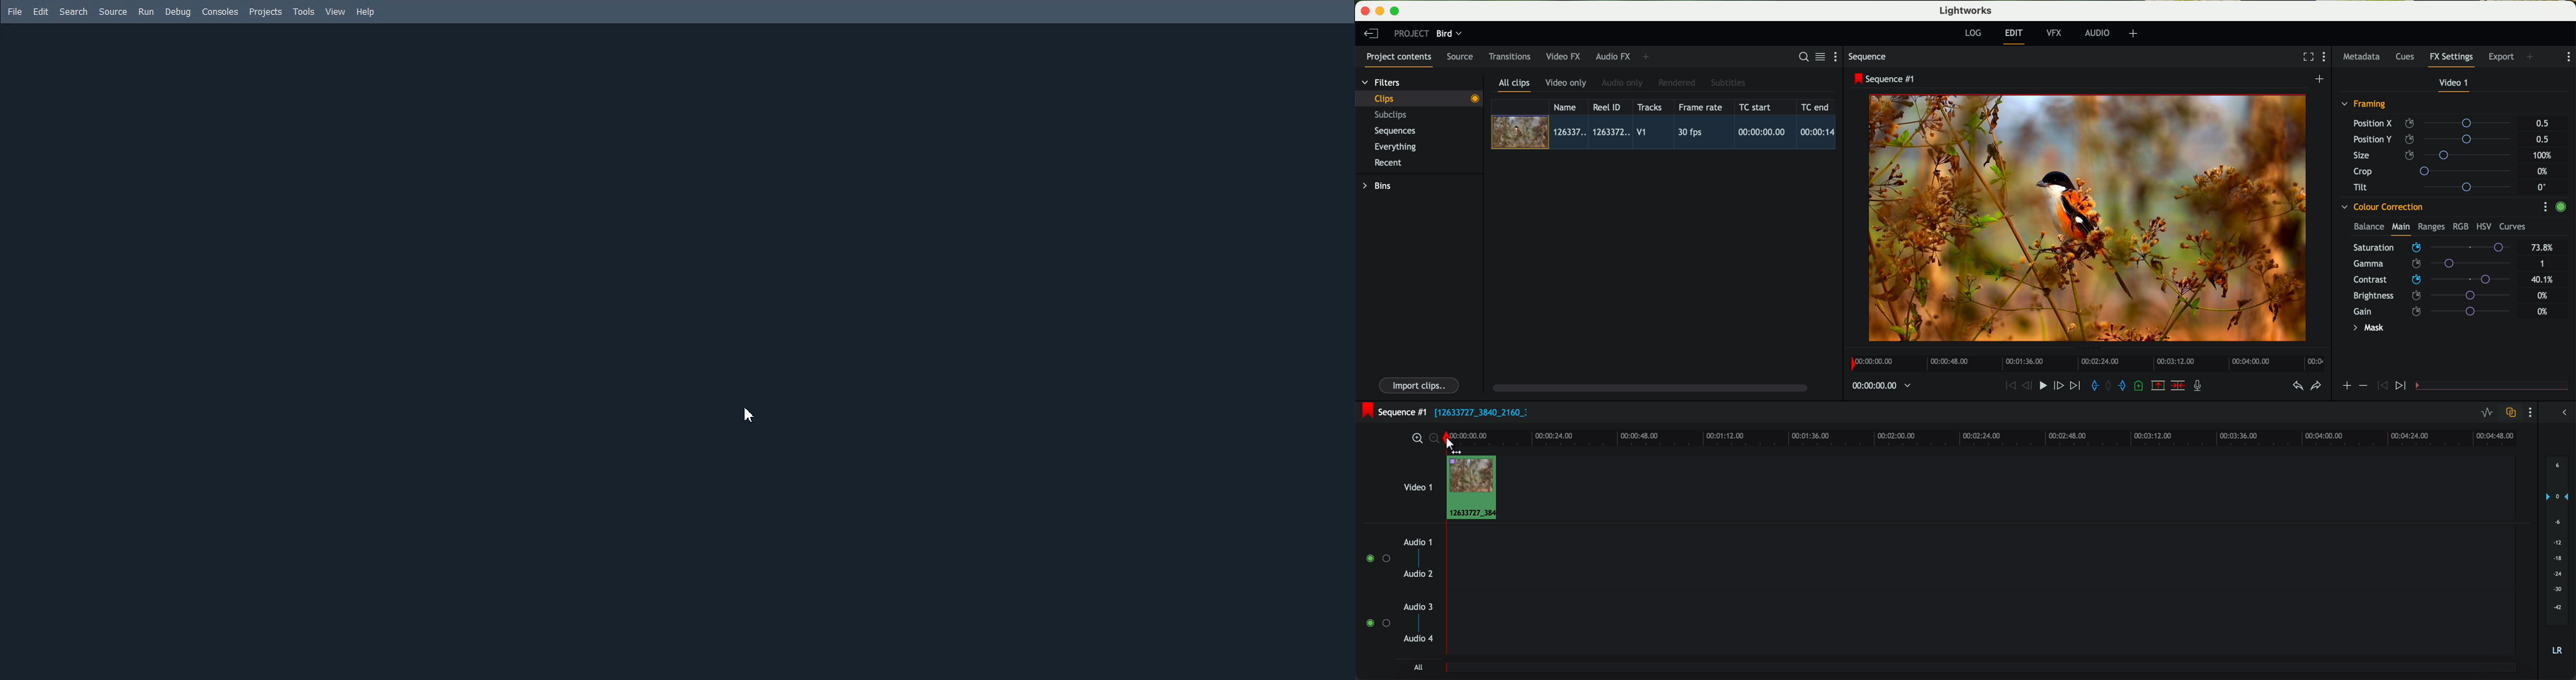  Describe the element at coordinates (1877, 386) in the screenshot. I see `timeline` at that location.